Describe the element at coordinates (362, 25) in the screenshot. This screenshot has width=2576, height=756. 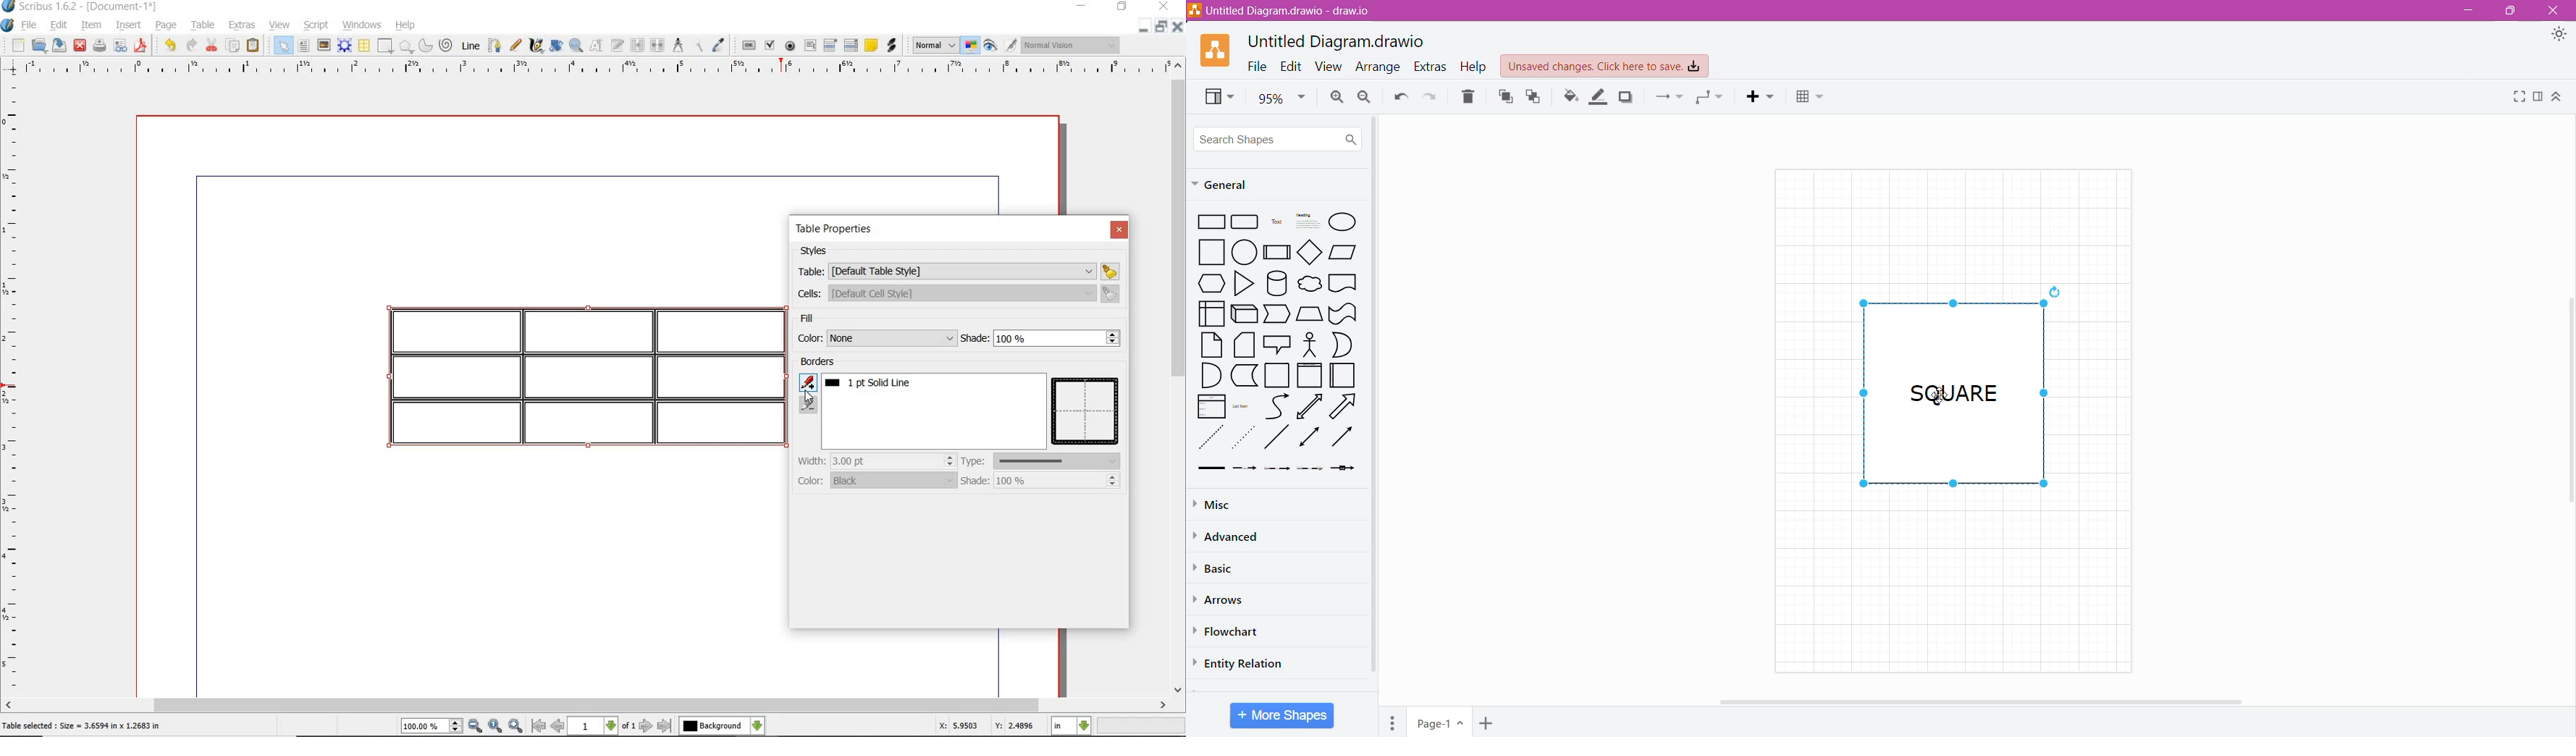
I see `windows` at that location.